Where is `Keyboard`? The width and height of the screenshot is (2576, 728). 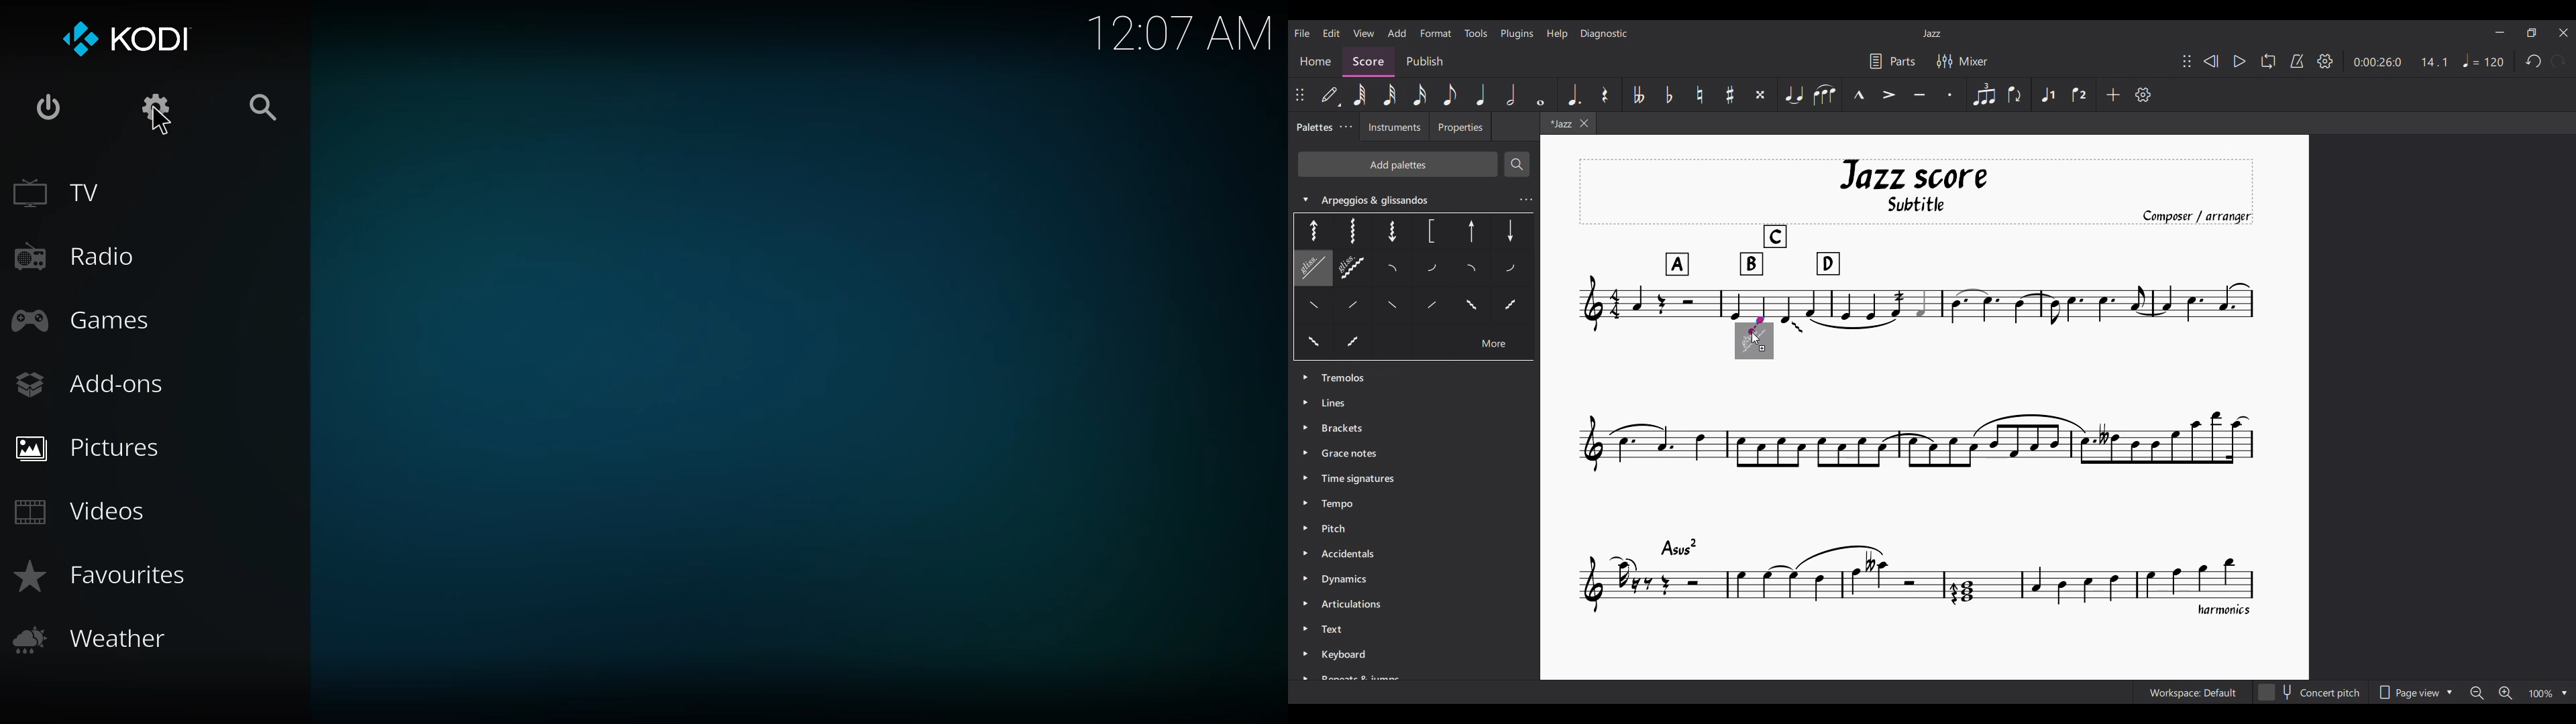 Keyboard is located at coordinates (1349, 657).